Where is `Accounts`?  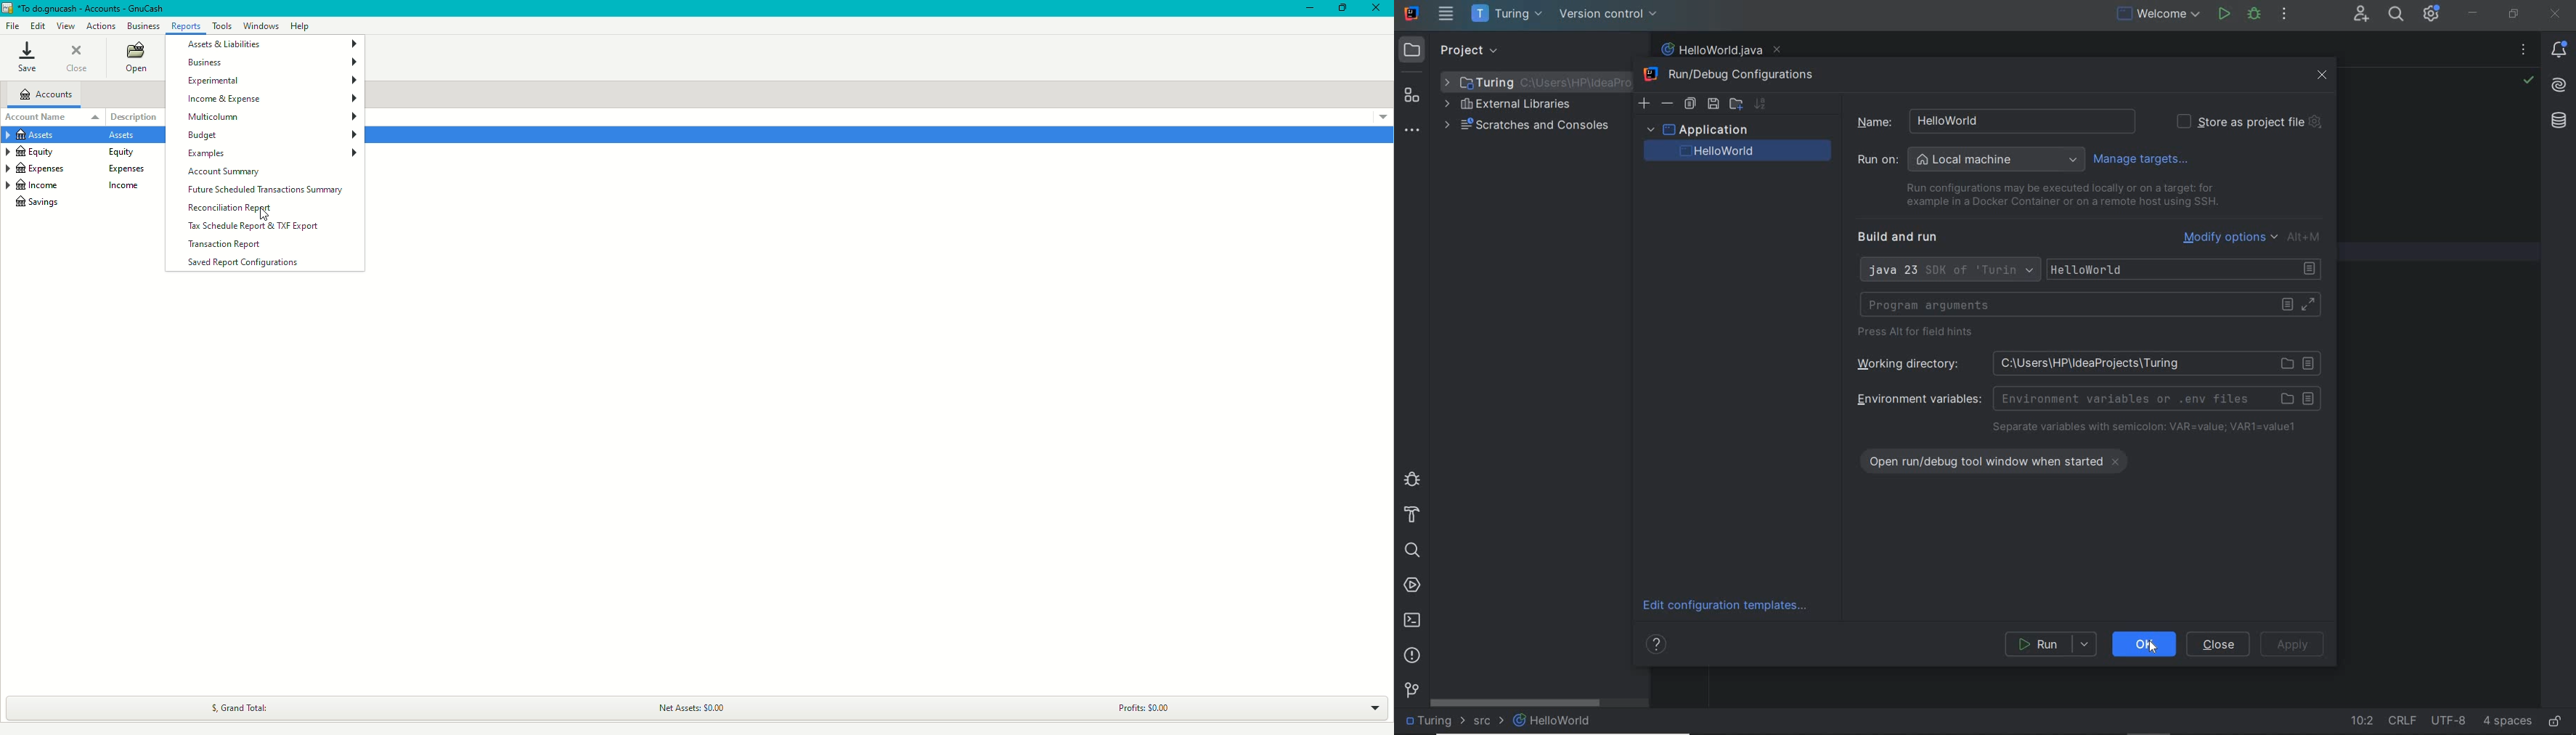 Accounts is located at coordinates (49, 94).